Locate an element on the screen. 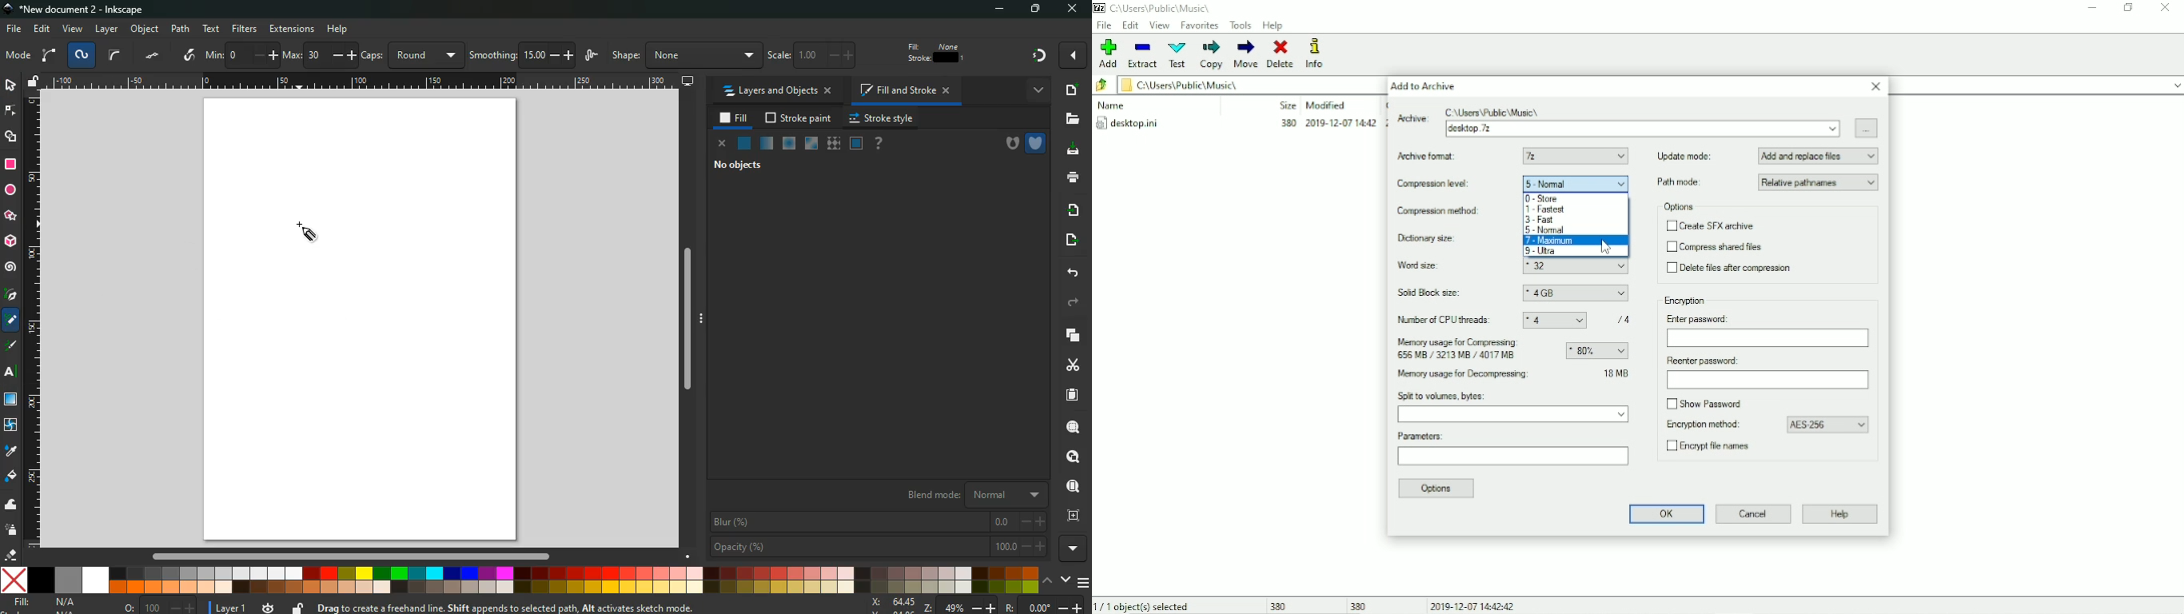 The width and height of the screenshot is (2184, 616). Number of CPU threads is located at coordinates (1446, 320).